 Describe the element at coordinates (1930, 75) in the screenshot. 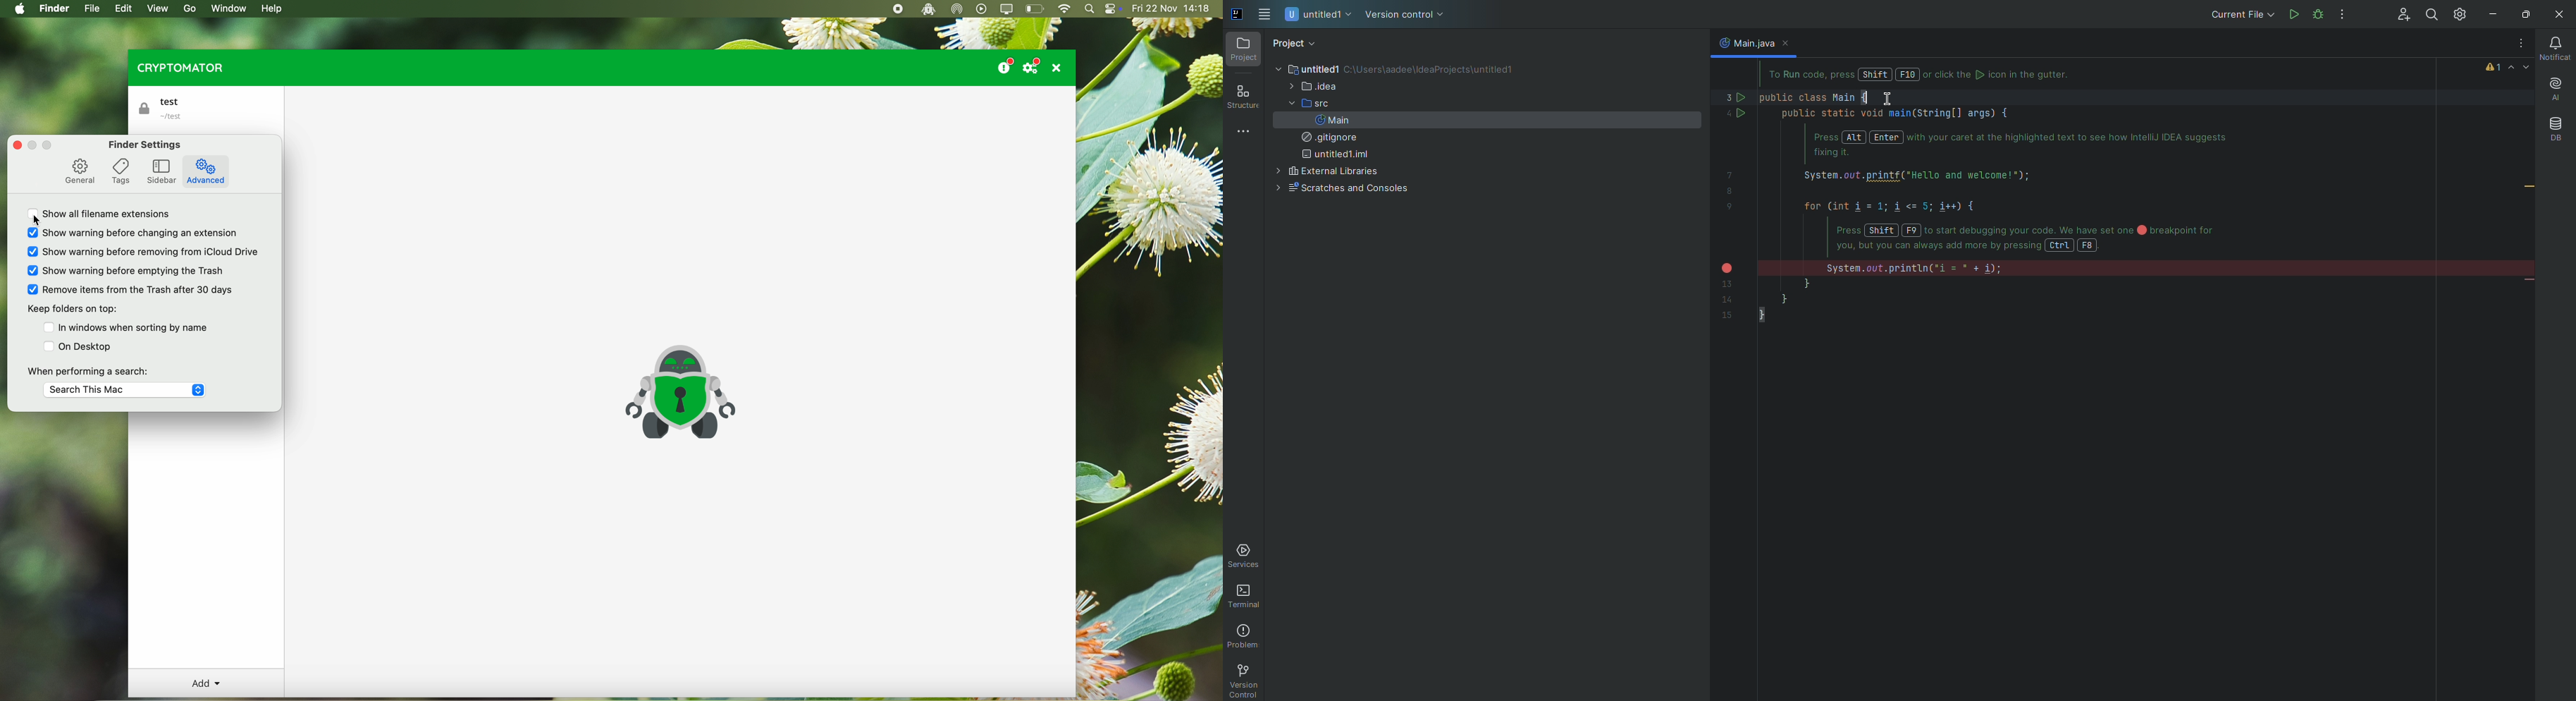

I see `code instruction` at that location.